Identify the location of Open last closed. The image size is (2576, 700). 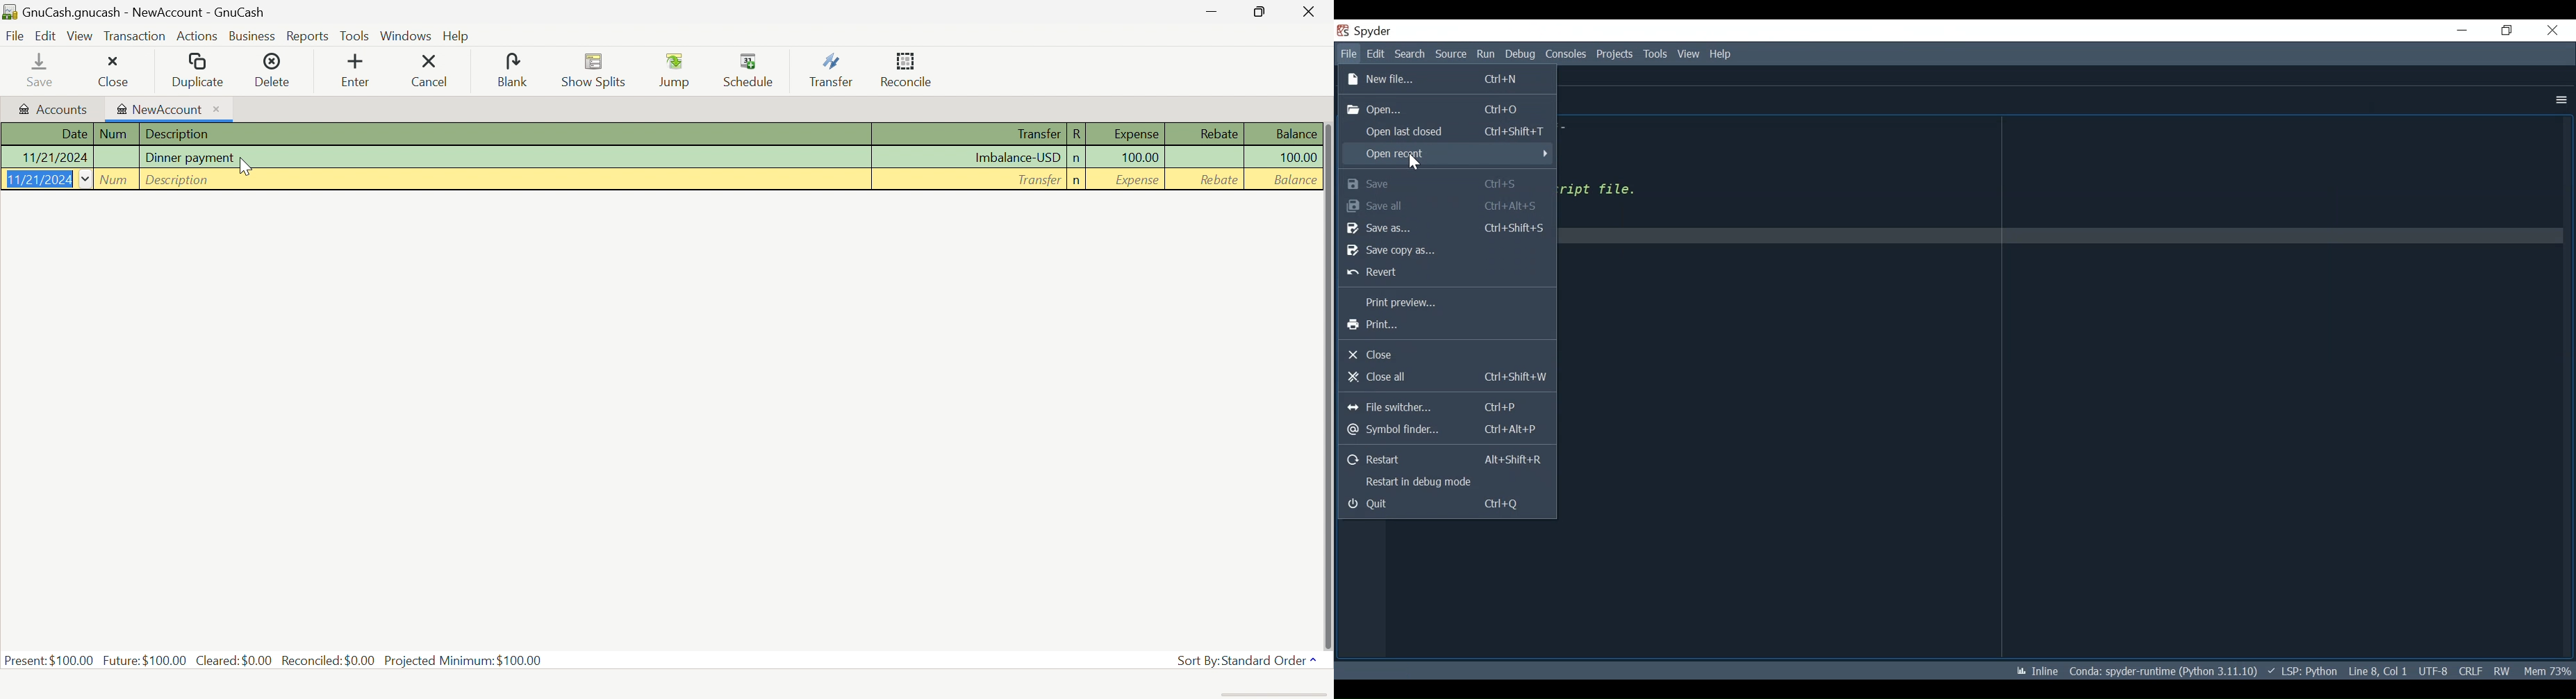
(1447, 129).